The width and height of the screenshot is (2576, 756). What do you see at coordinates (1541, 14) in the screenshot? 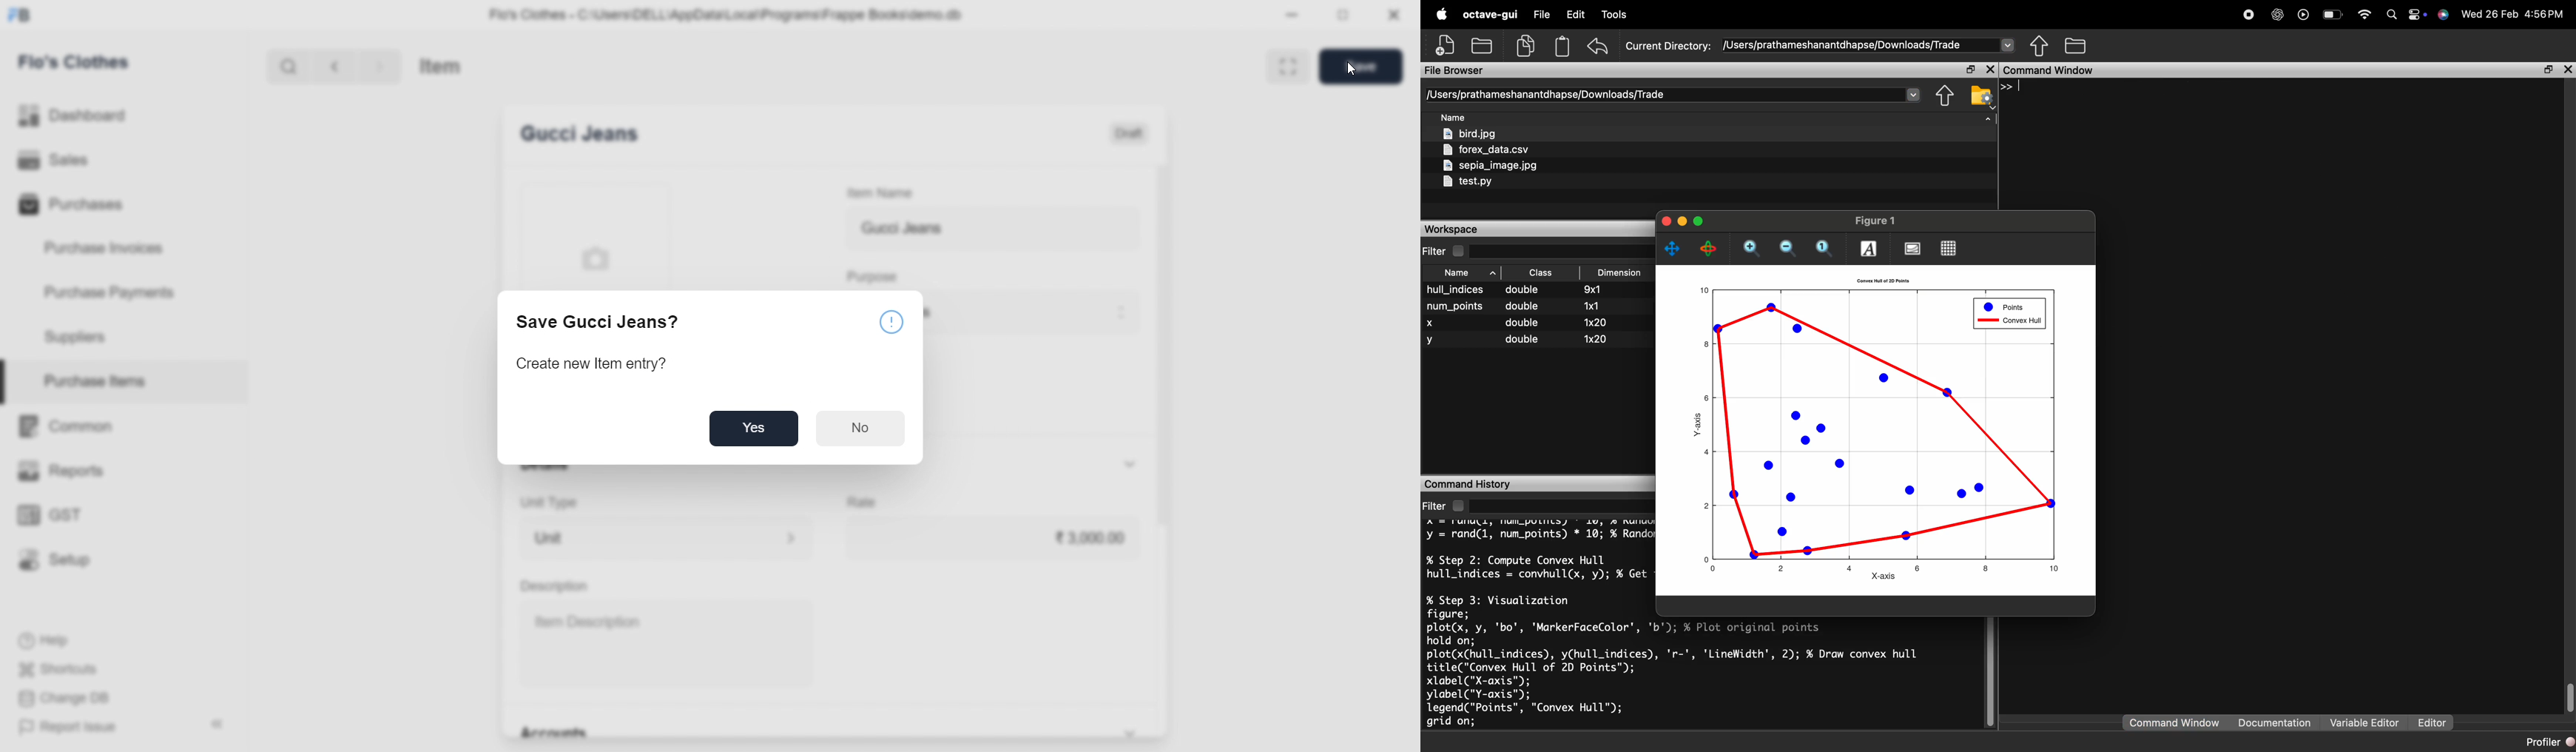
I see `file` at bounding box center [1541, 14].